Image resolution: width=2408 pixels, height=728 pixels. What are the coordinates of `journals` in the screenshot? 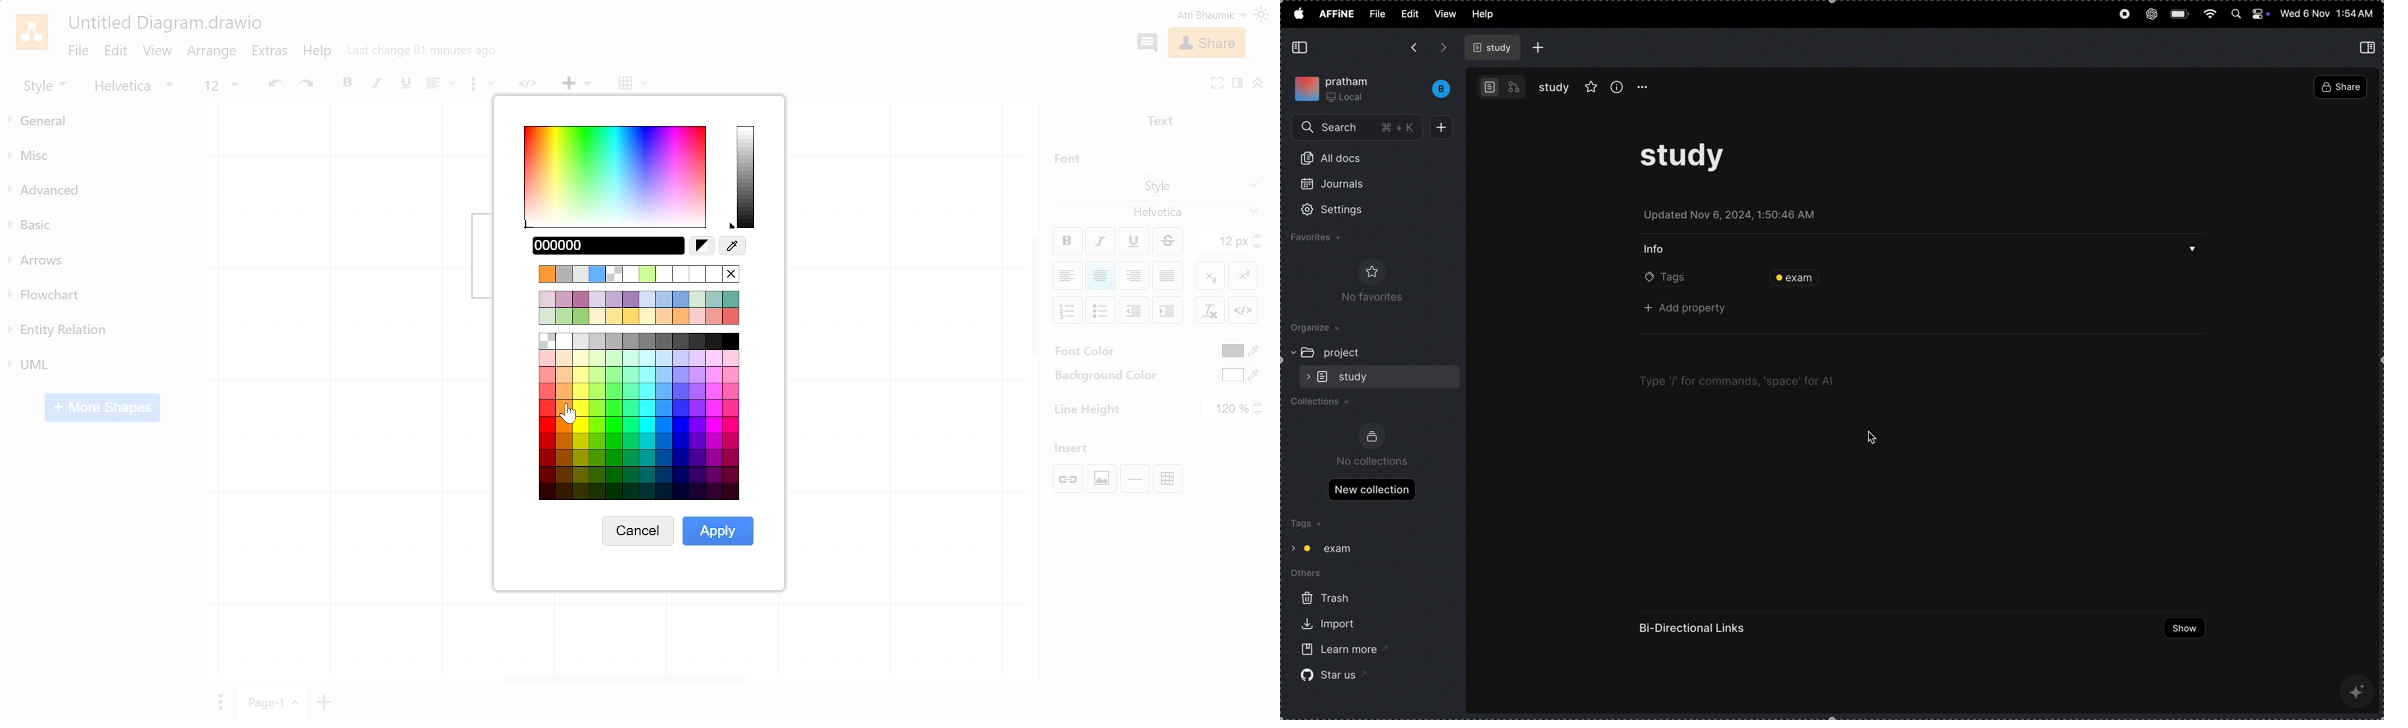 It's located at (1339, 188).